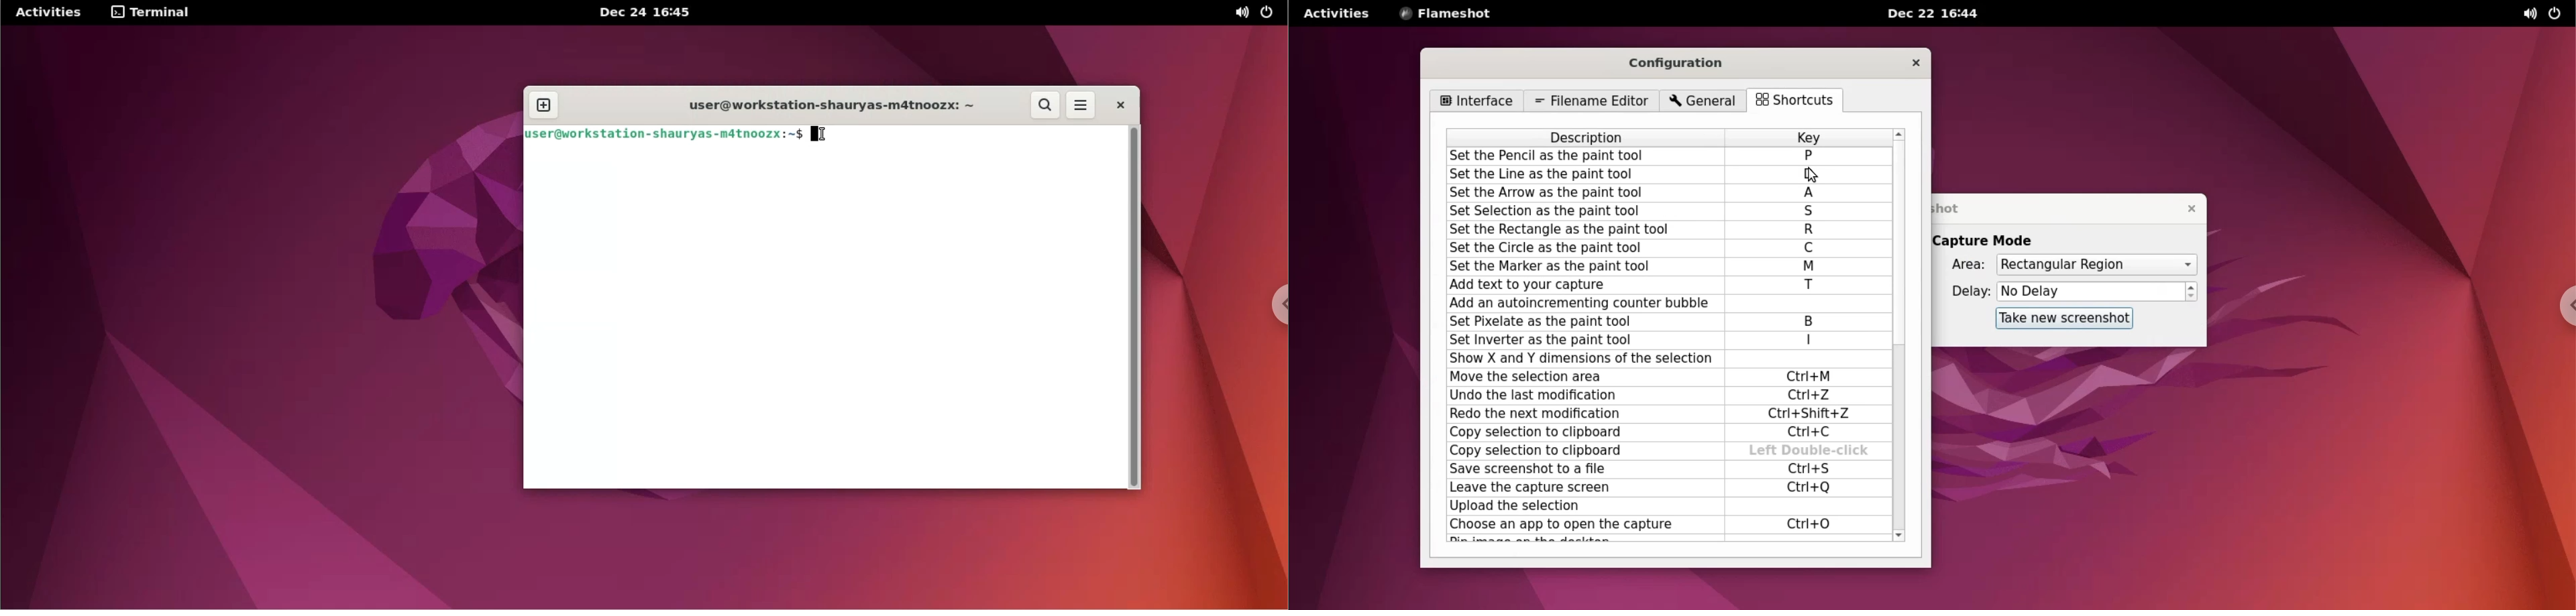 The height and width of the screenshot is (616, 2576). Describe the element at coordinates (1581, 230) in the screenshot. I see `set the rectangle as the paint tool` at that location.